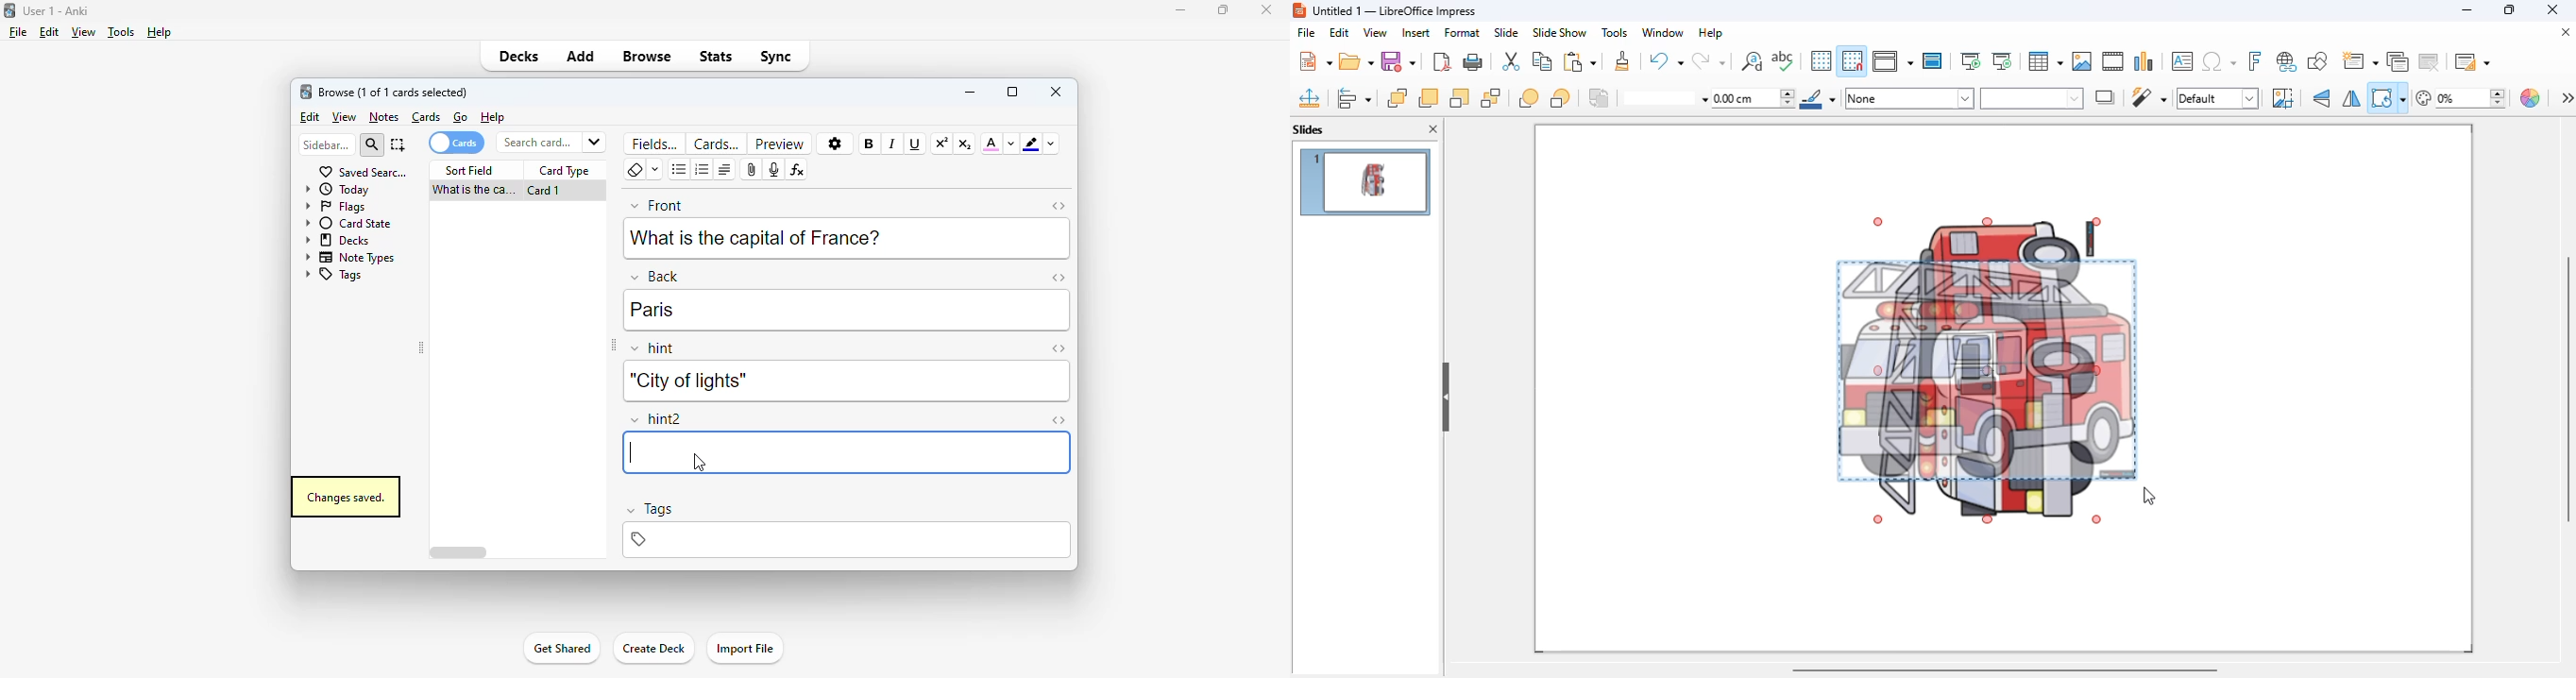  I want to click on cards, so click(427, 117).